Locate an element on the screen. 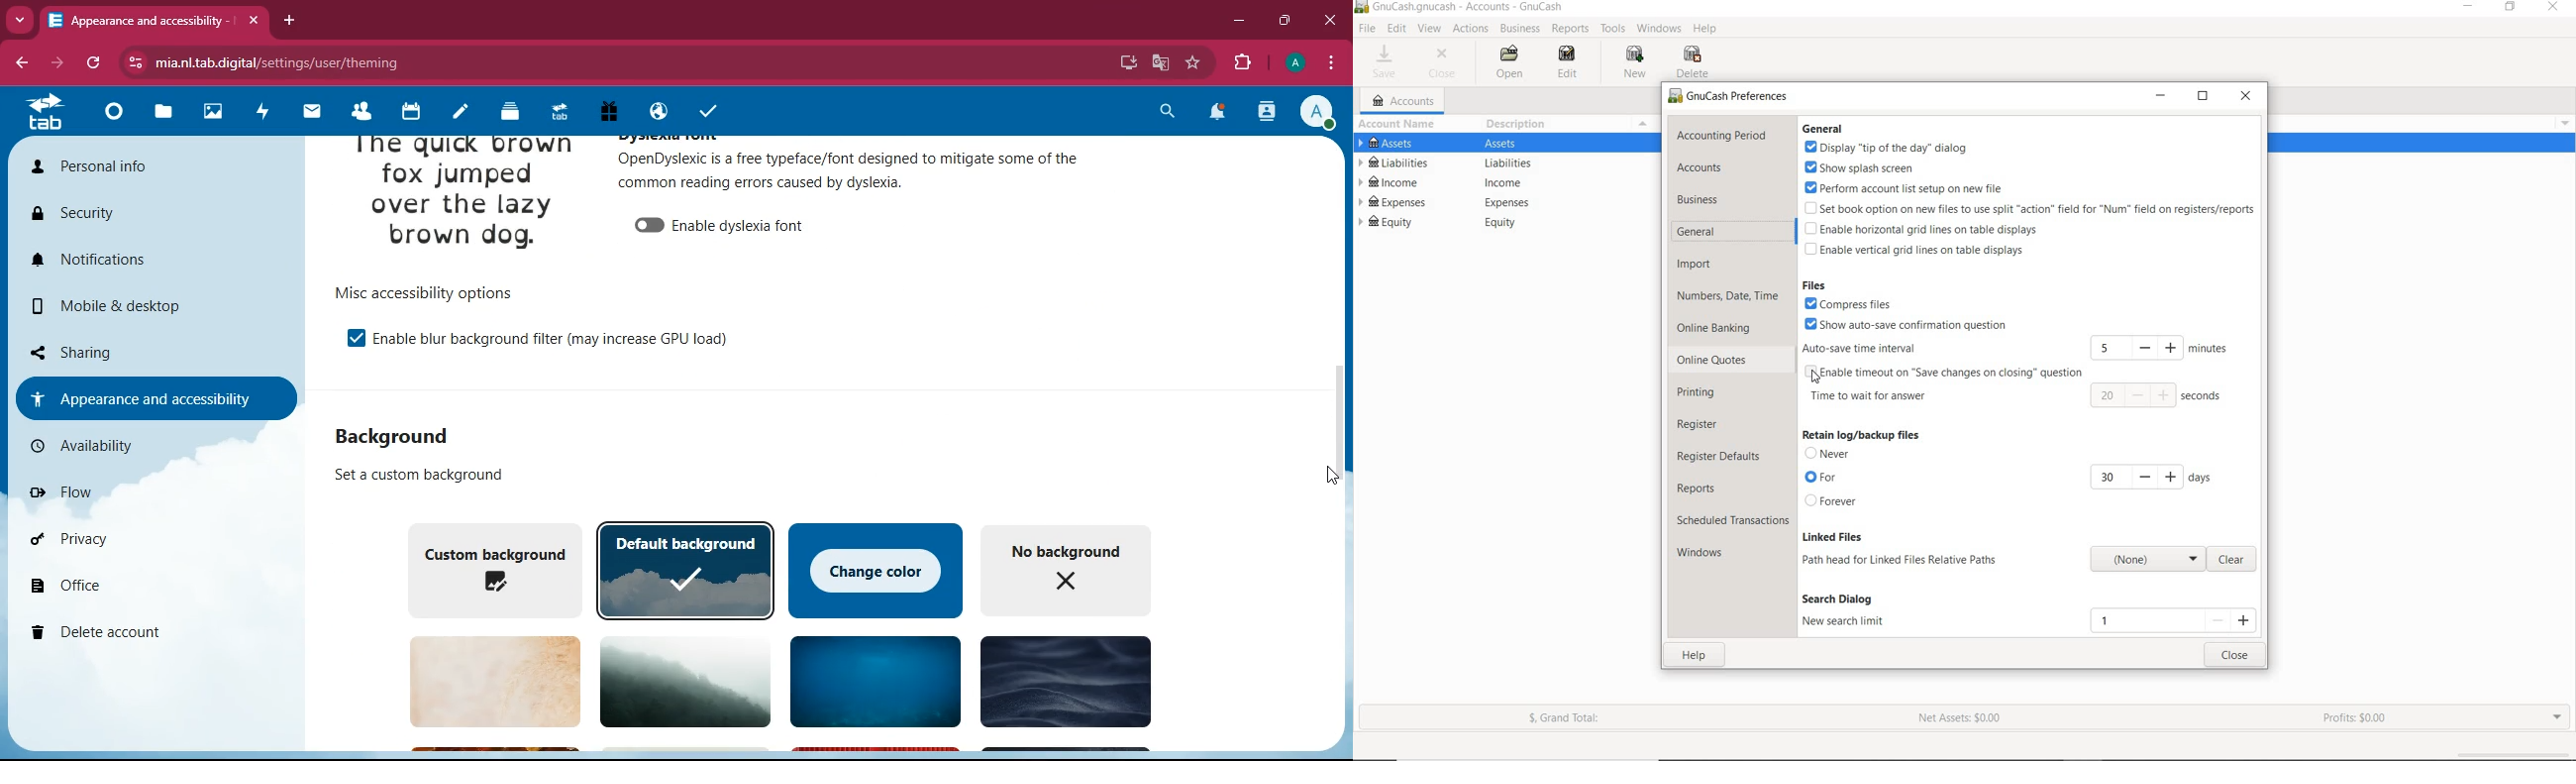 The width and height of the screenshot is (2576, 784). REGISTER DEFAULTS is located at coordinates (1720, 456).